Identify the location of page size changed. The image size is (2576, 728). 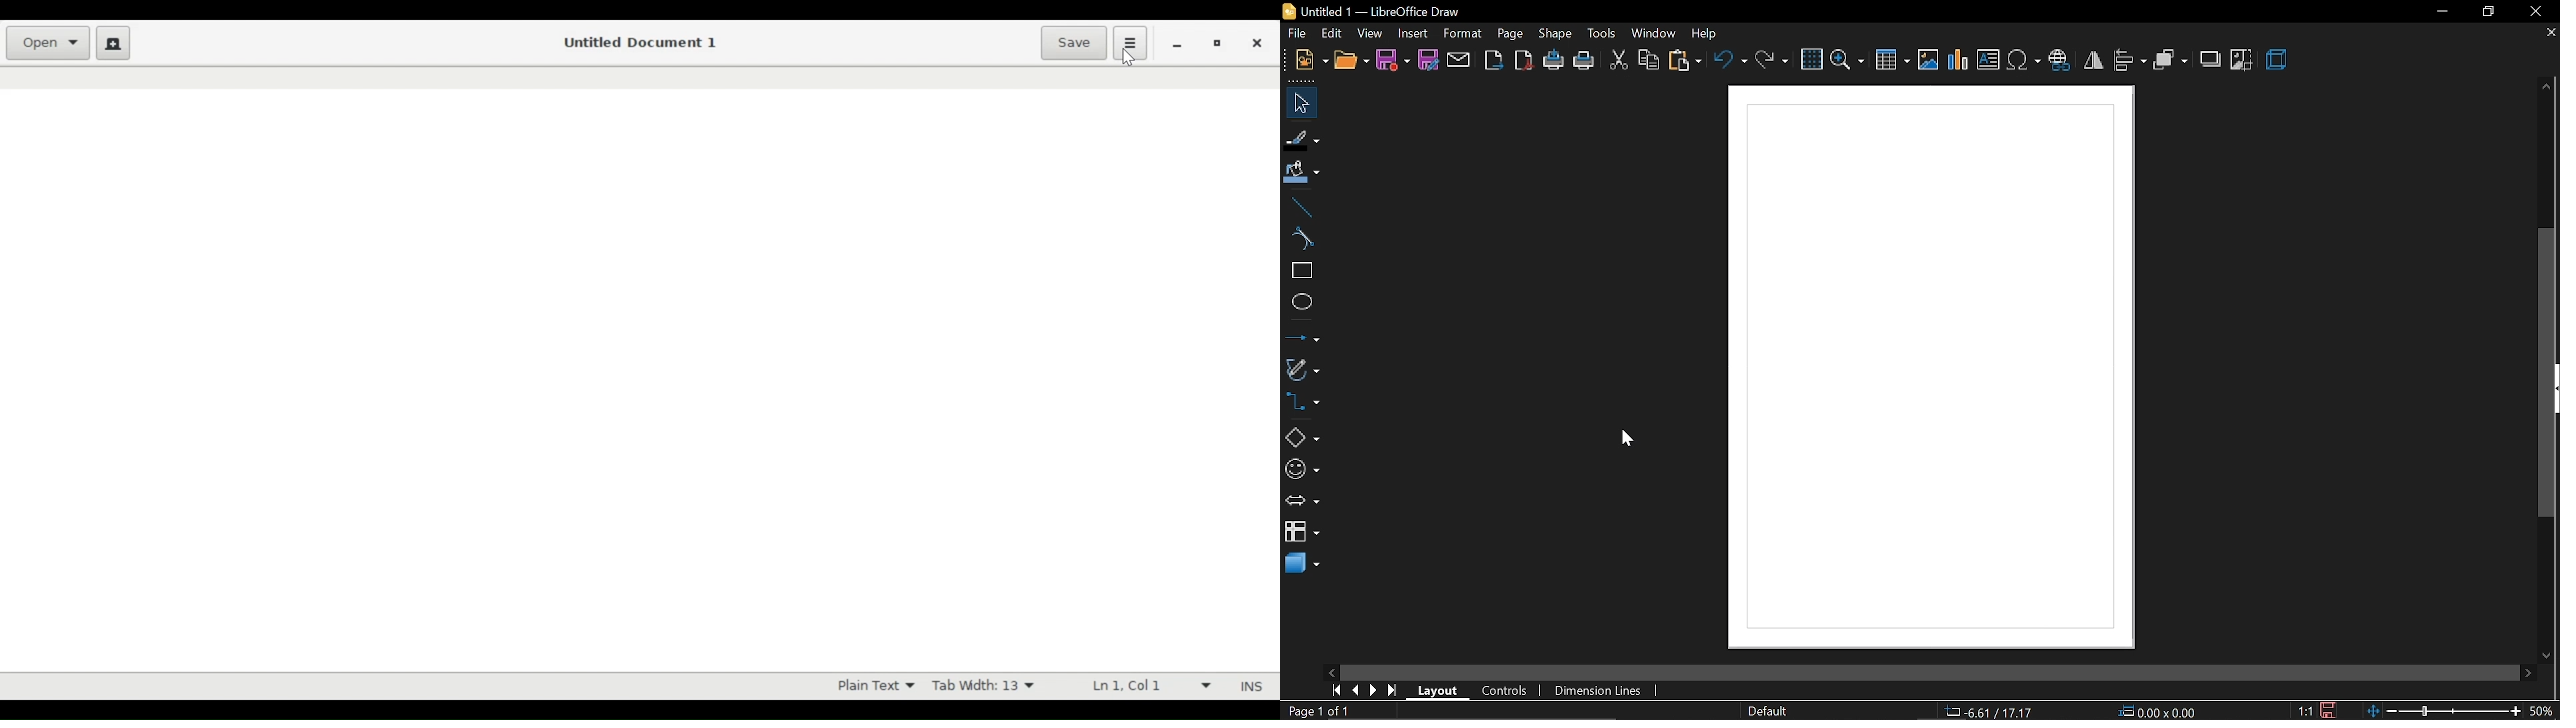
(1931, 366).